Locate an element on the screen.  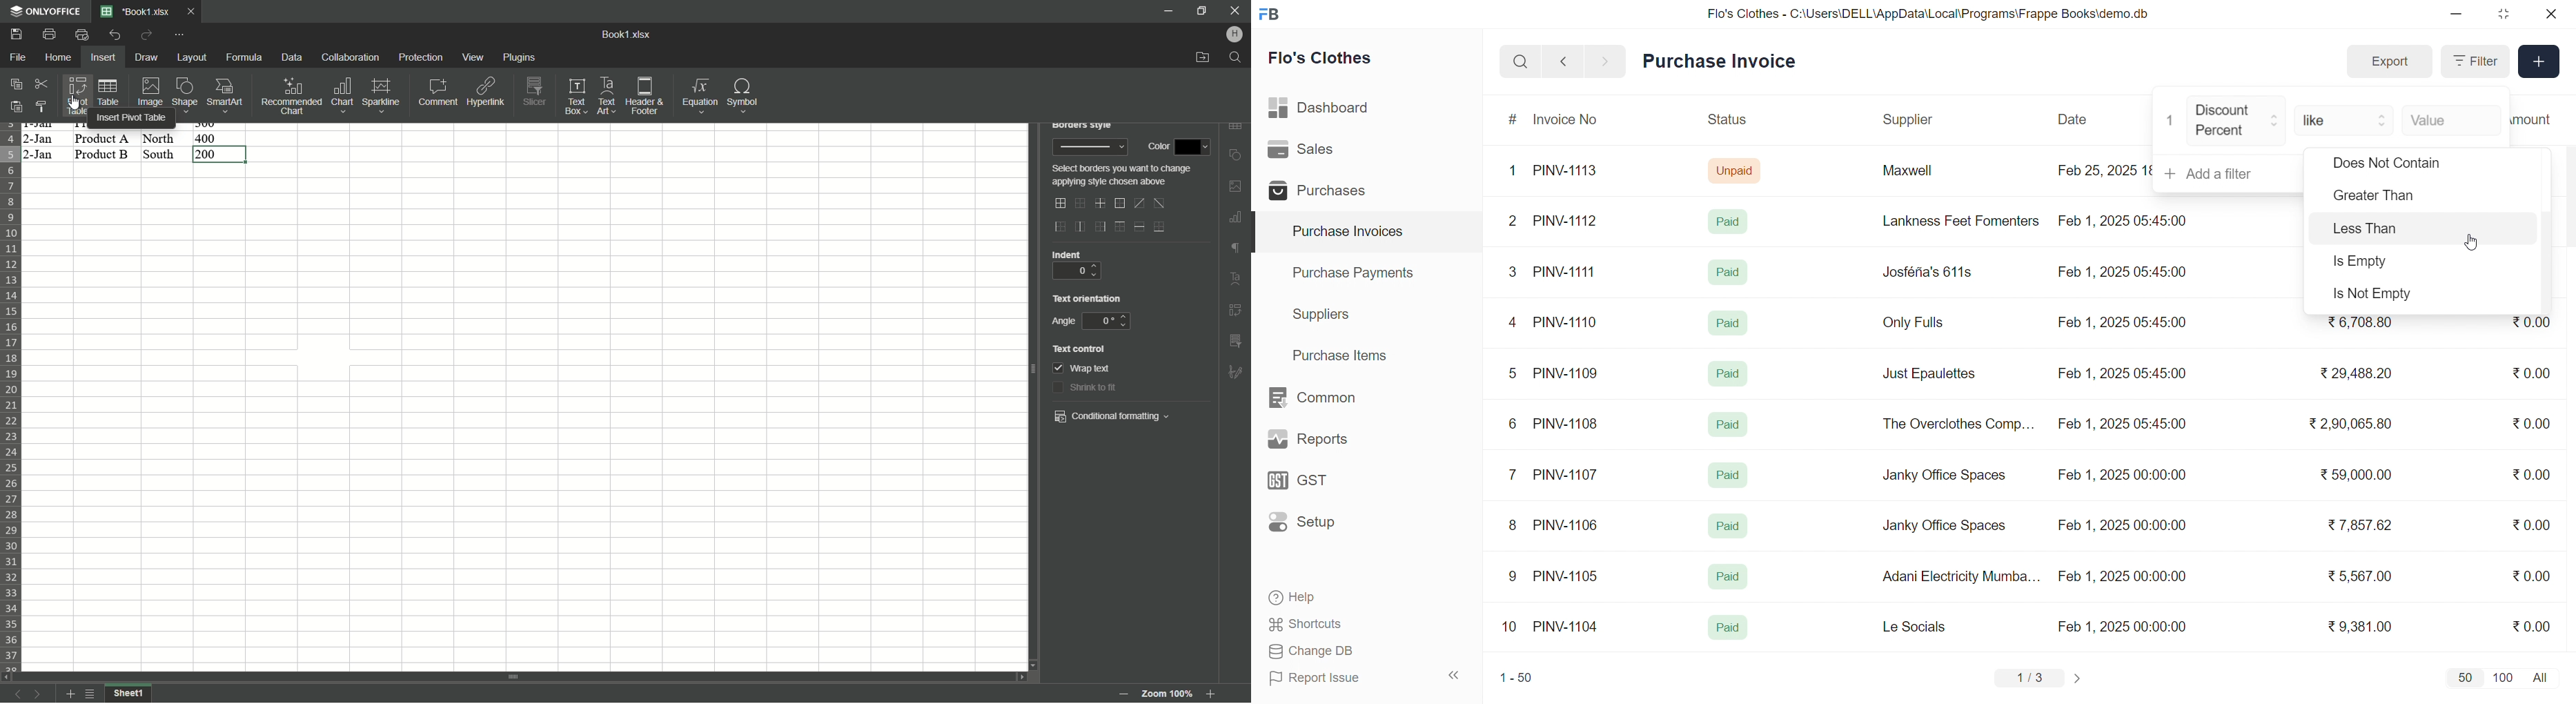
Export is located at coordinates (2389, 62).